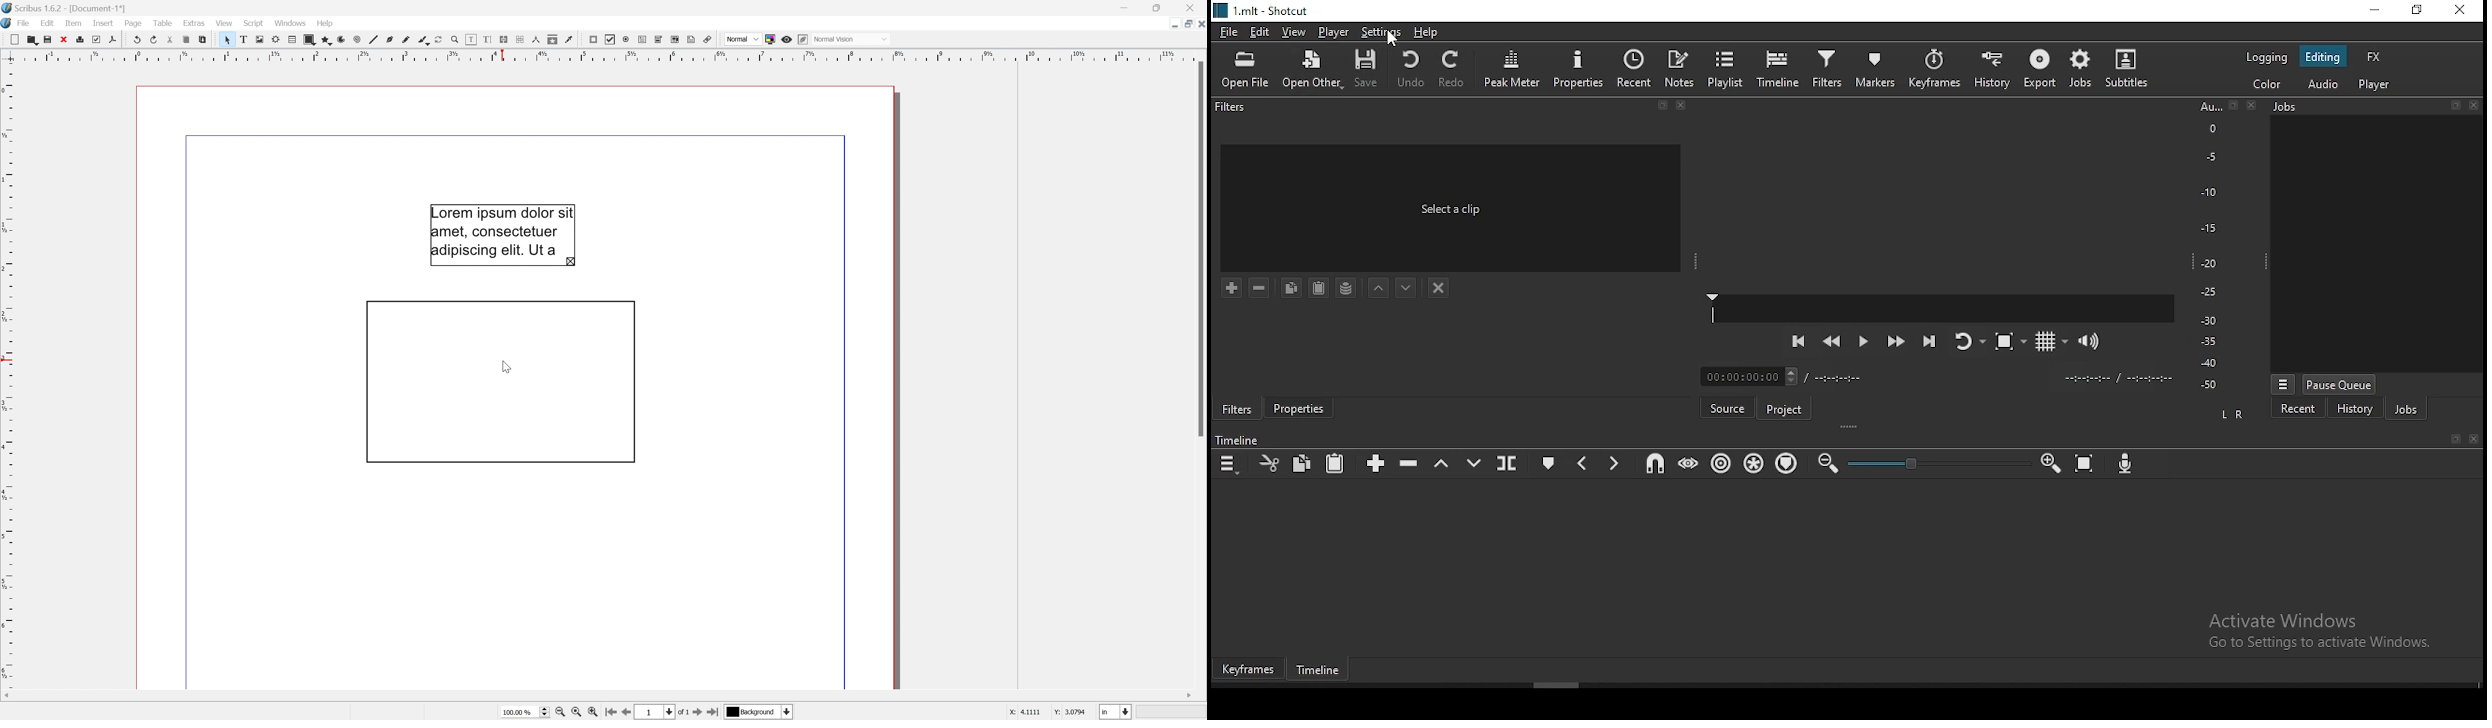 This screenshot has height=728, width=2492. What do you see at coordinates (525, 712) in the screenshot?
I see `Current zoom level` at bounding box center [525, 712].